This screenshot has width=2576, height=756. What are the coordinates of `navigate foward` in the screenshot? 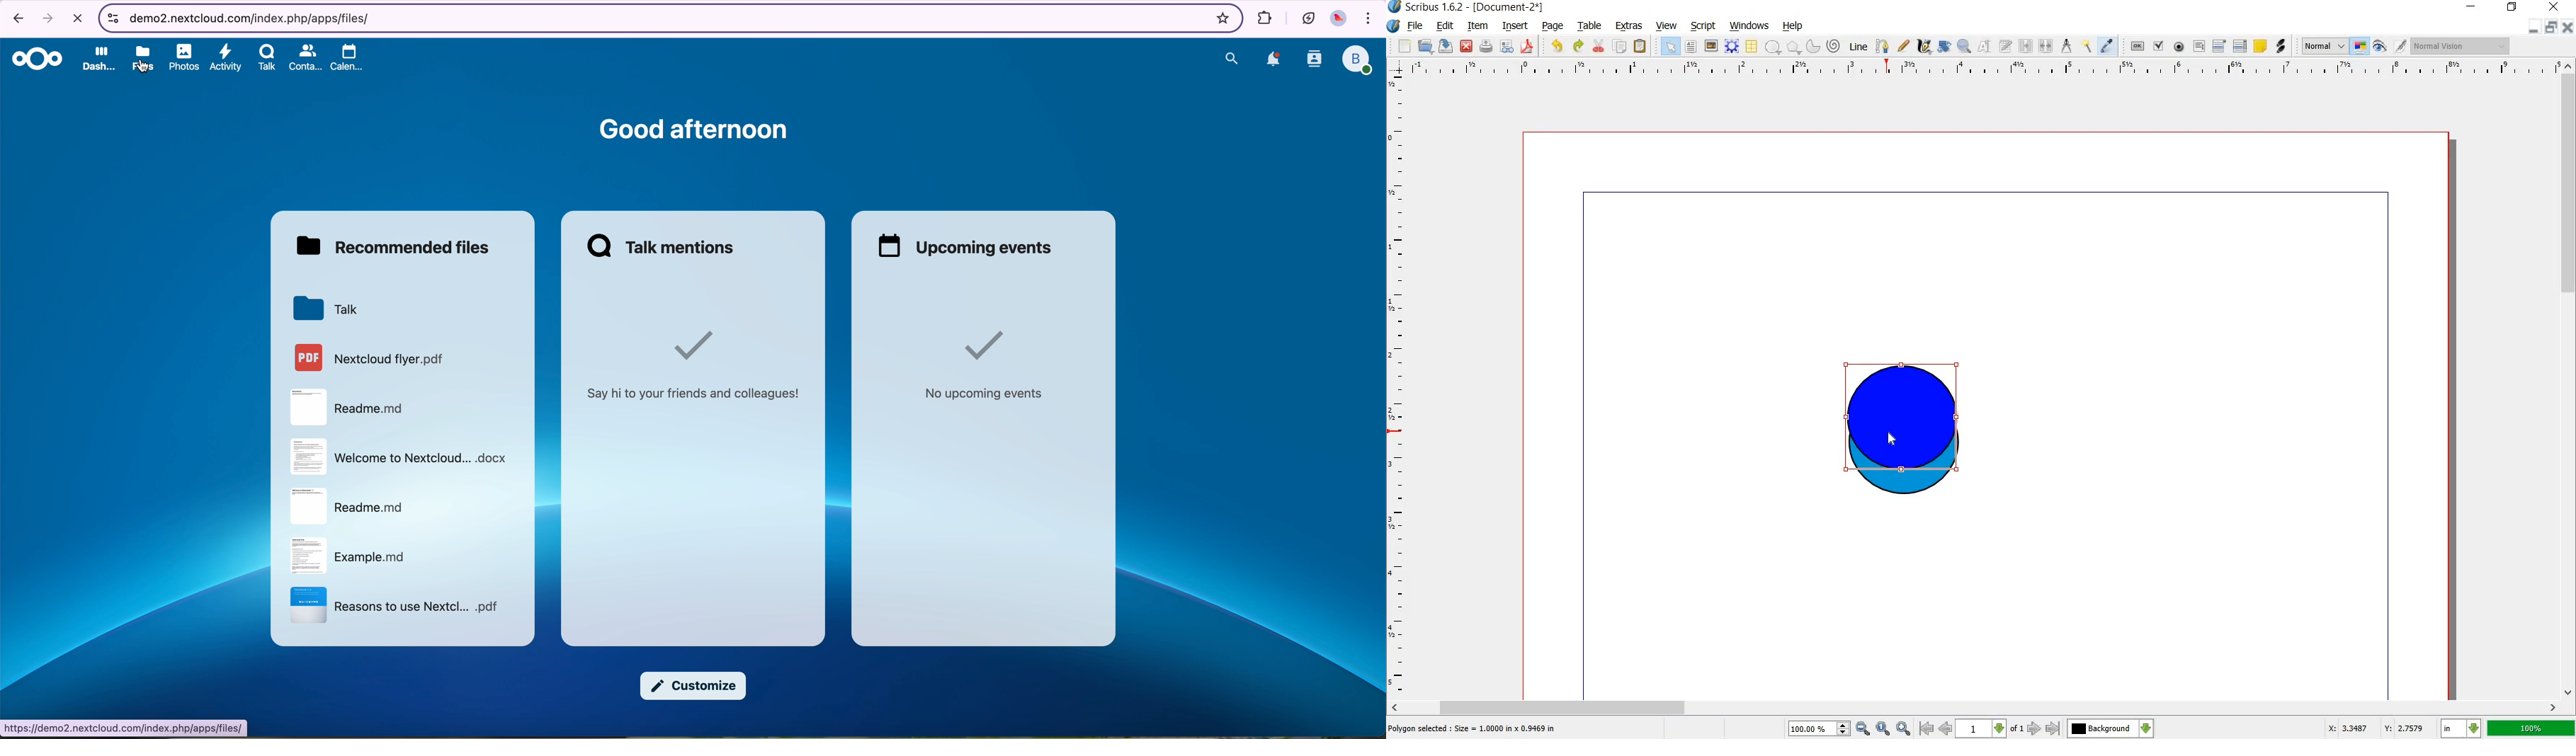 It's located at (47, 19).